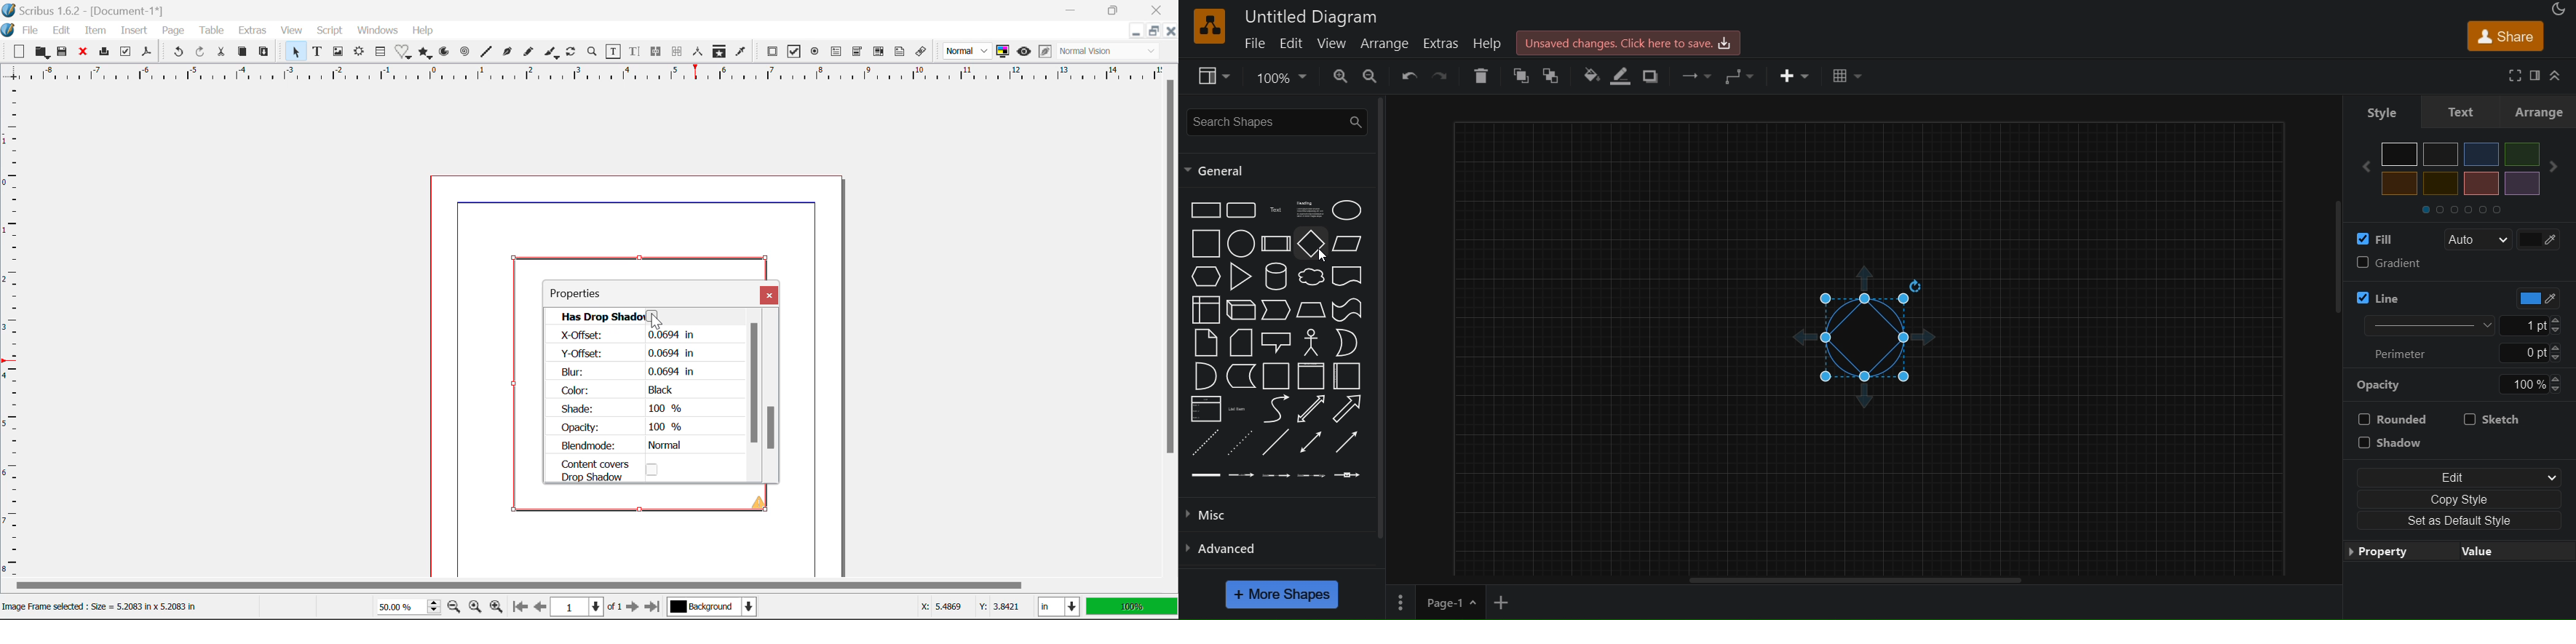 The width and height of the screenshot is (2576, 644). I want to click on Help, so click(424, 31).